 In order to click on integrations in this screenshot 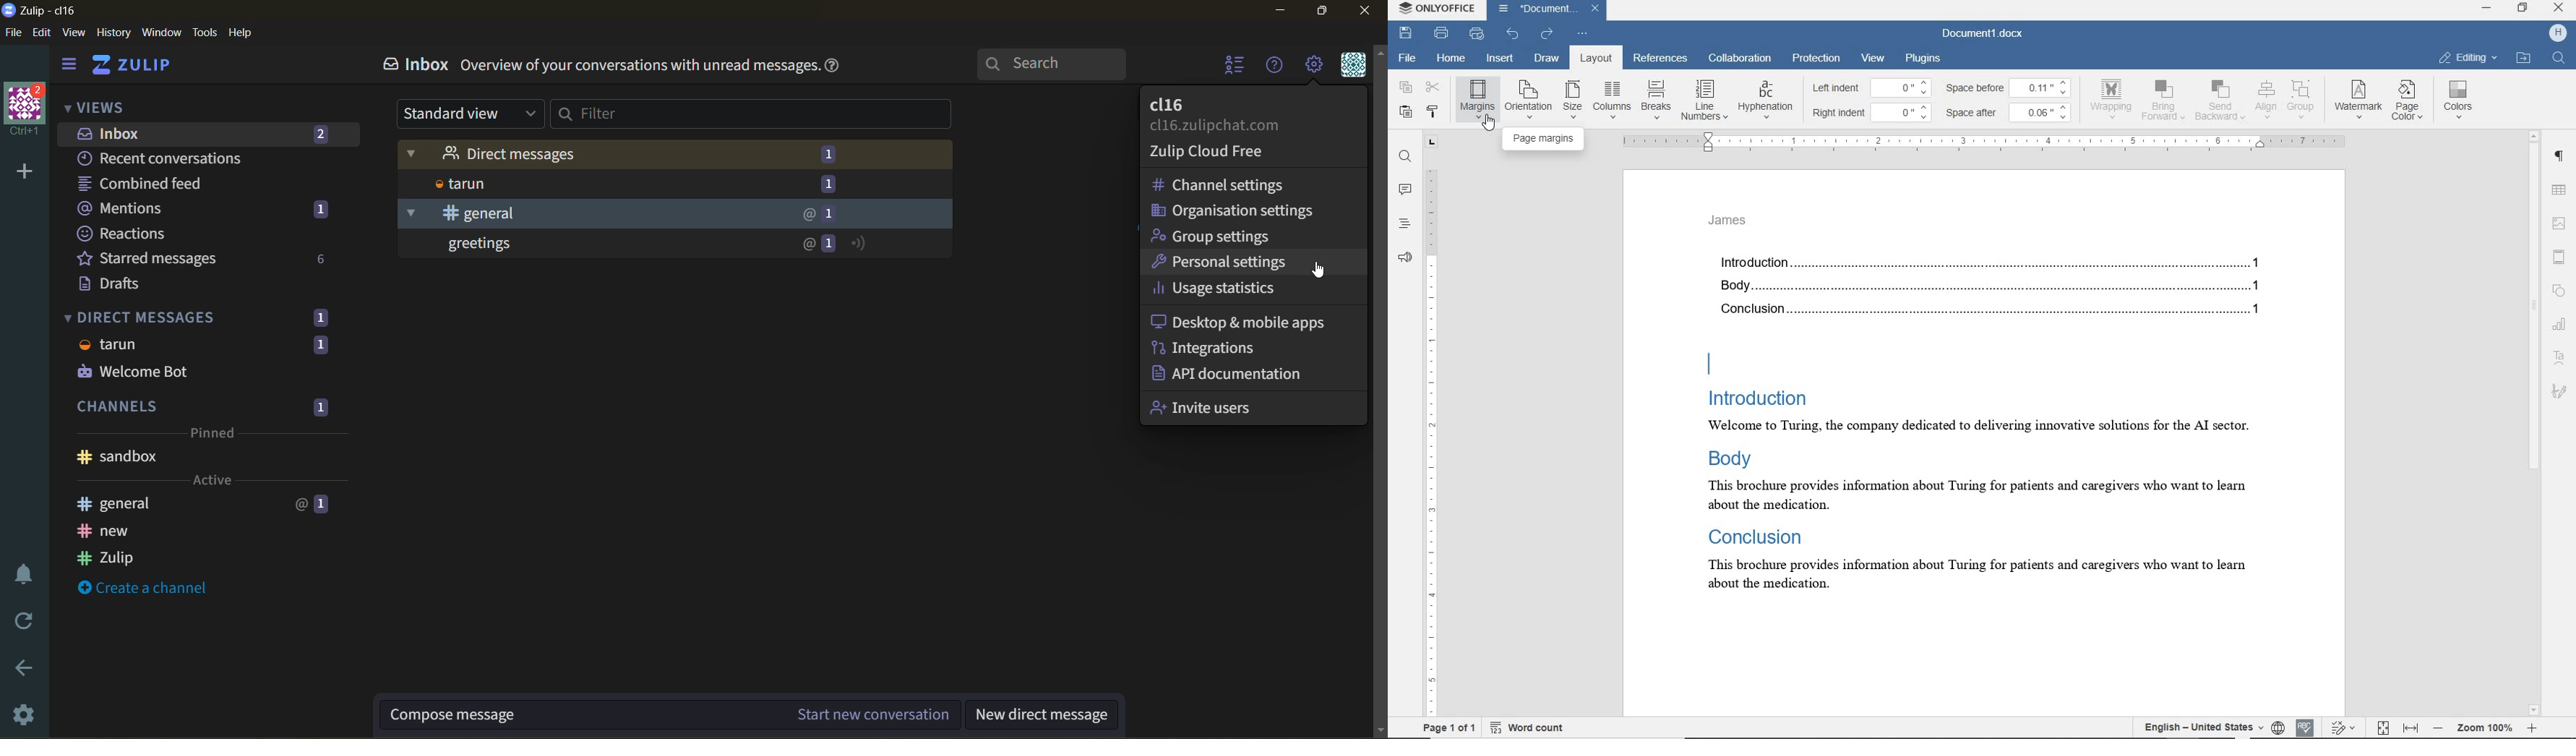, I will do `click(1206, 348)`.